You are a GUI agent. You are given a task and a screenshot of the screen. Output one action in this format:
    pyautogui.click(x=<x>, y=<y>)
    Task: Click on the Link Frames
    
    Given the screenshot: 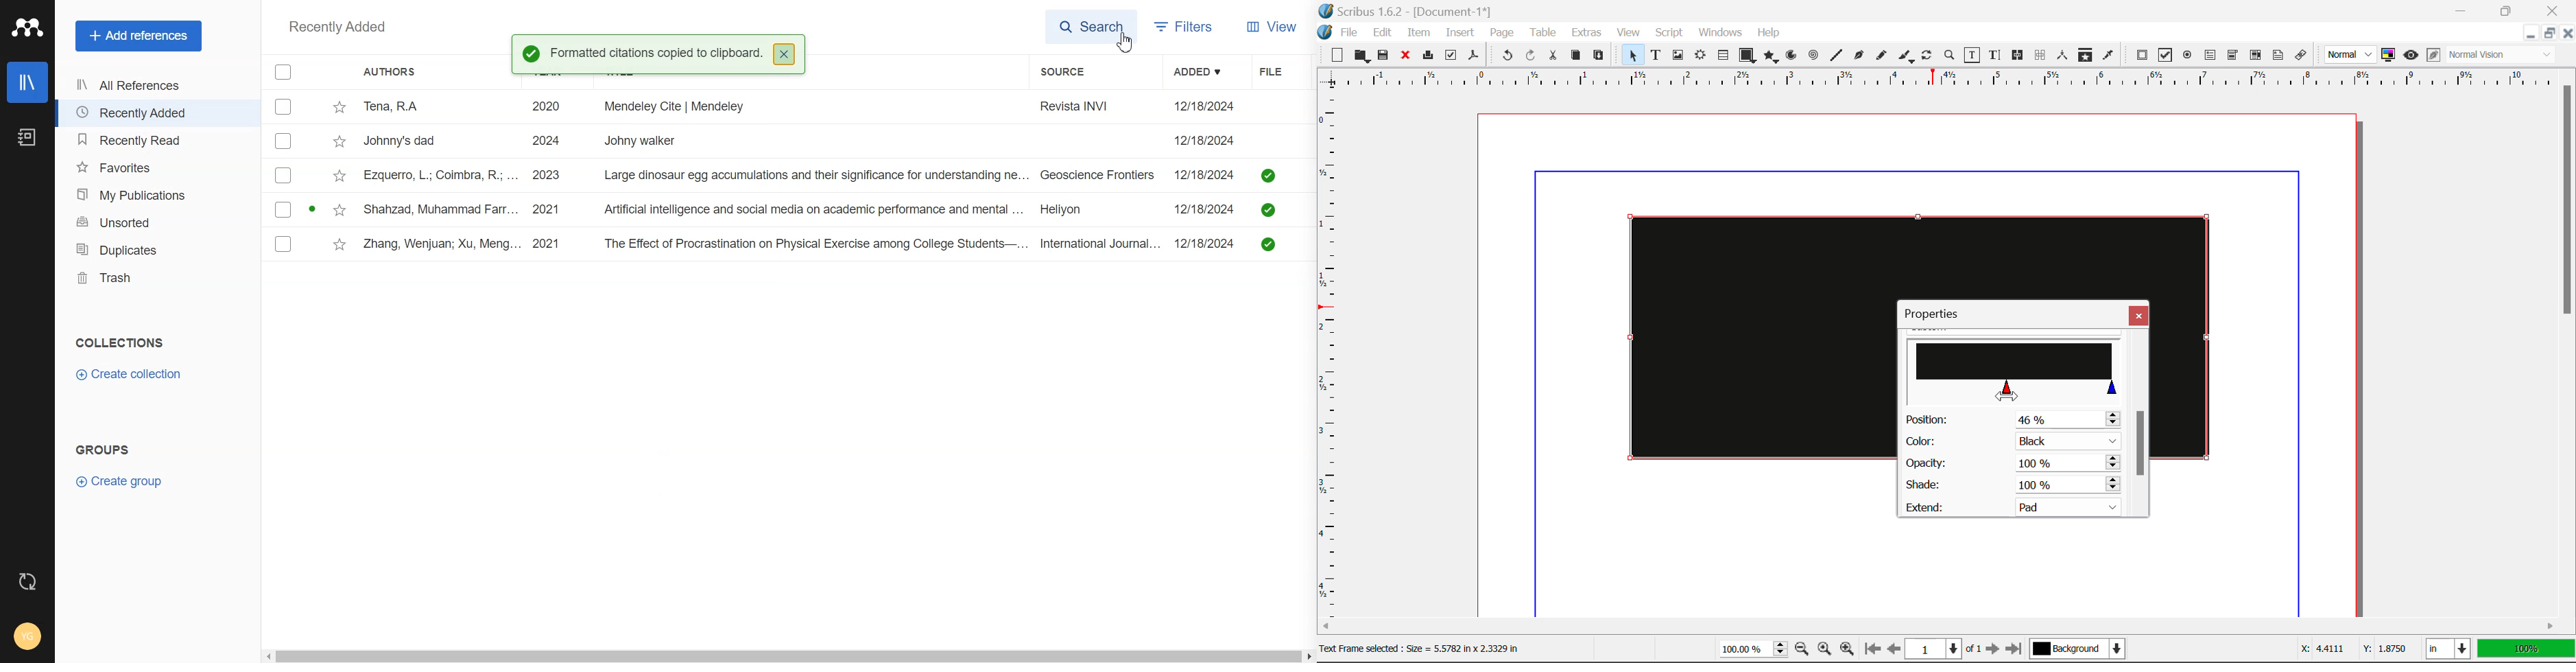 What is the action you would take?
    pyautogui.click(x=2020, y=55)
    